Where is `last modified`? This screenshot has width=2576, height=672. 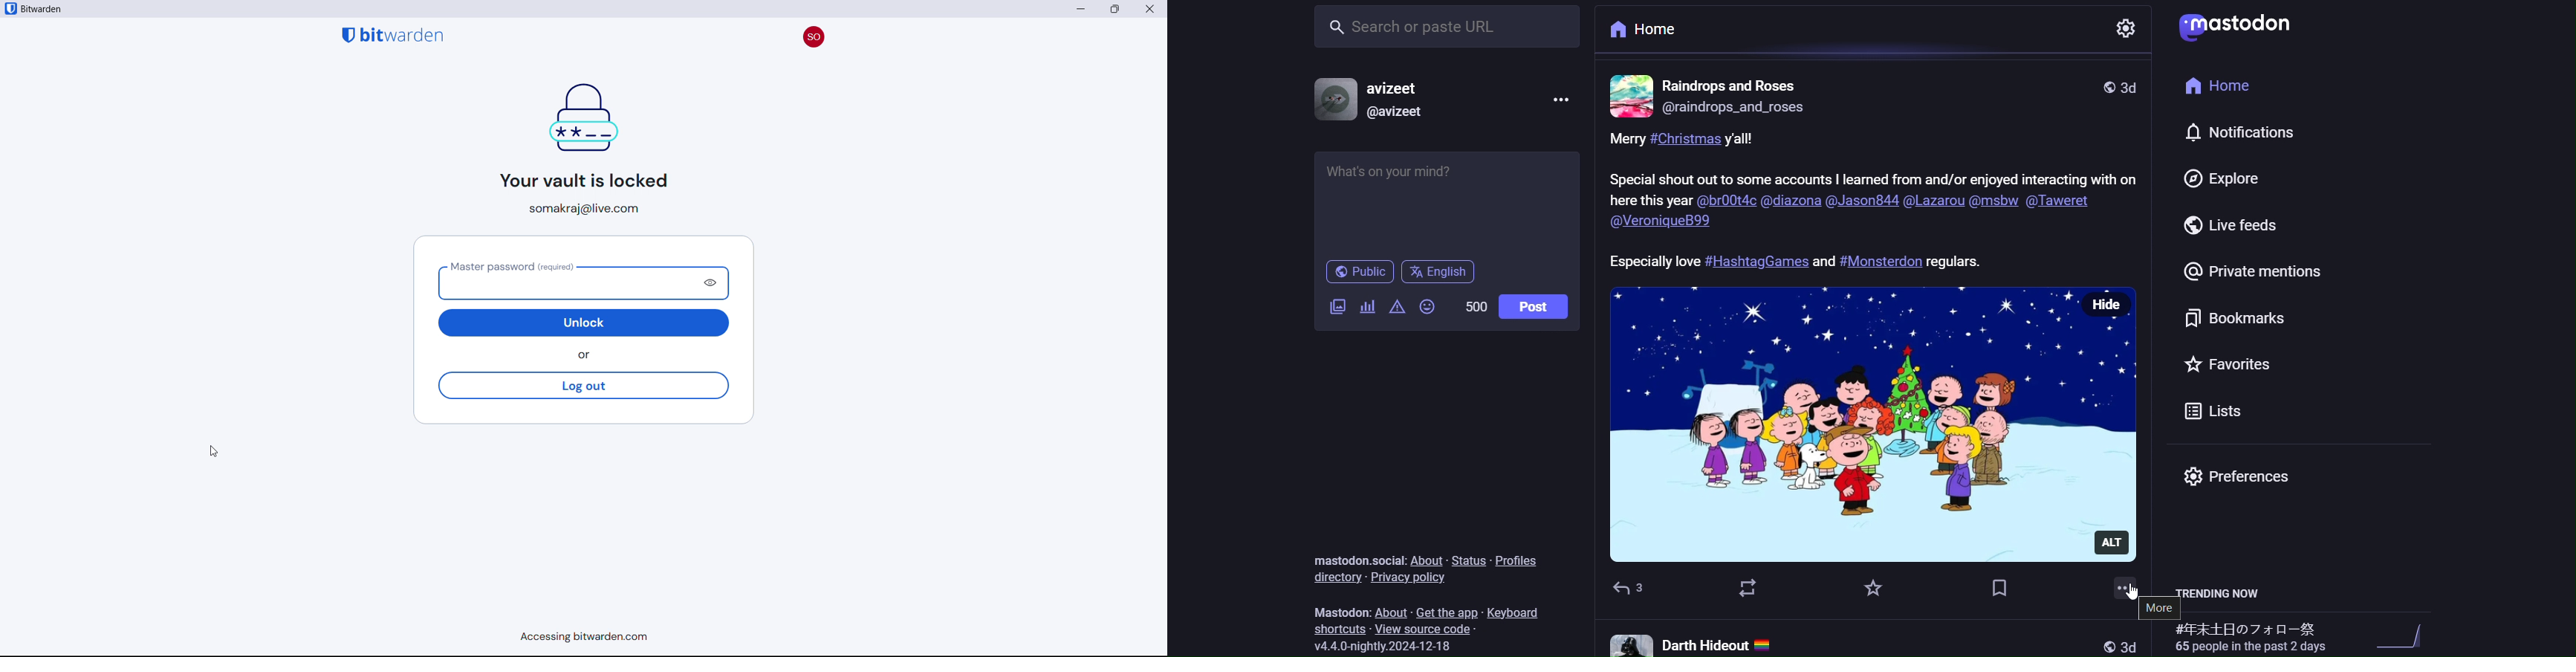
last modified is located at coordinates (2137, 88).